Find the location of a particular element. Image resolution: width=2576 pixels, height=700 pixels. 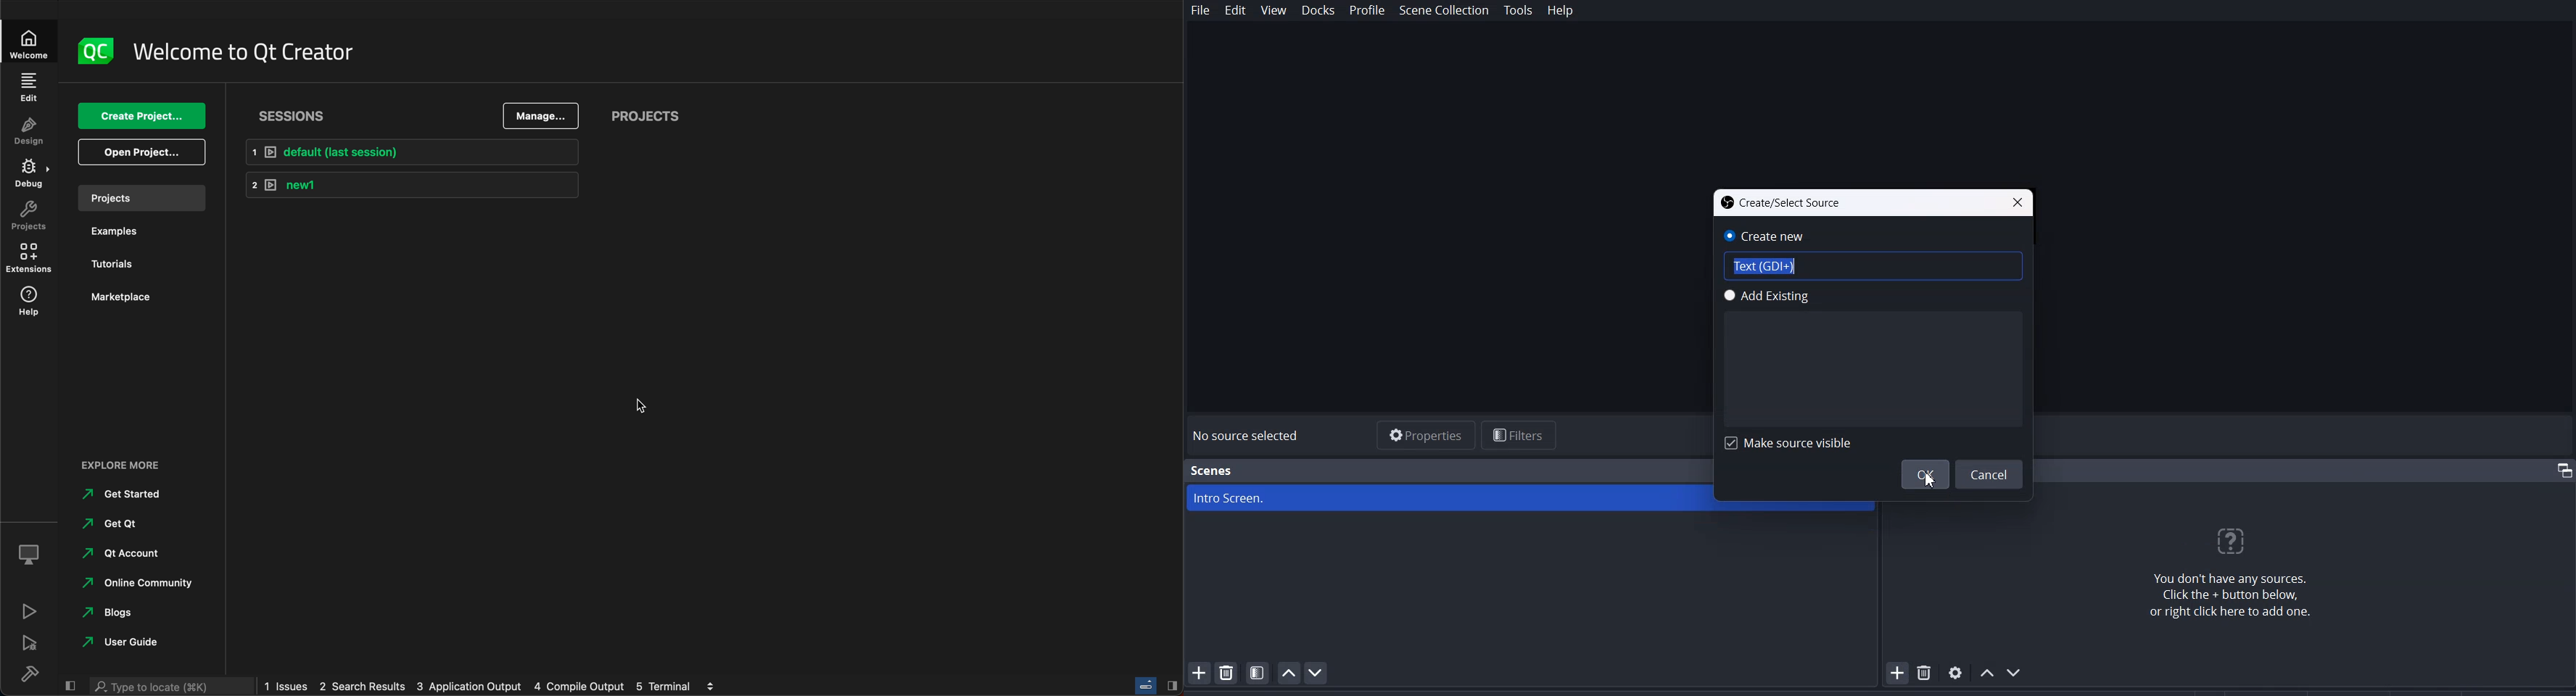

Move Source Up is located at coordinates (1986, 672).